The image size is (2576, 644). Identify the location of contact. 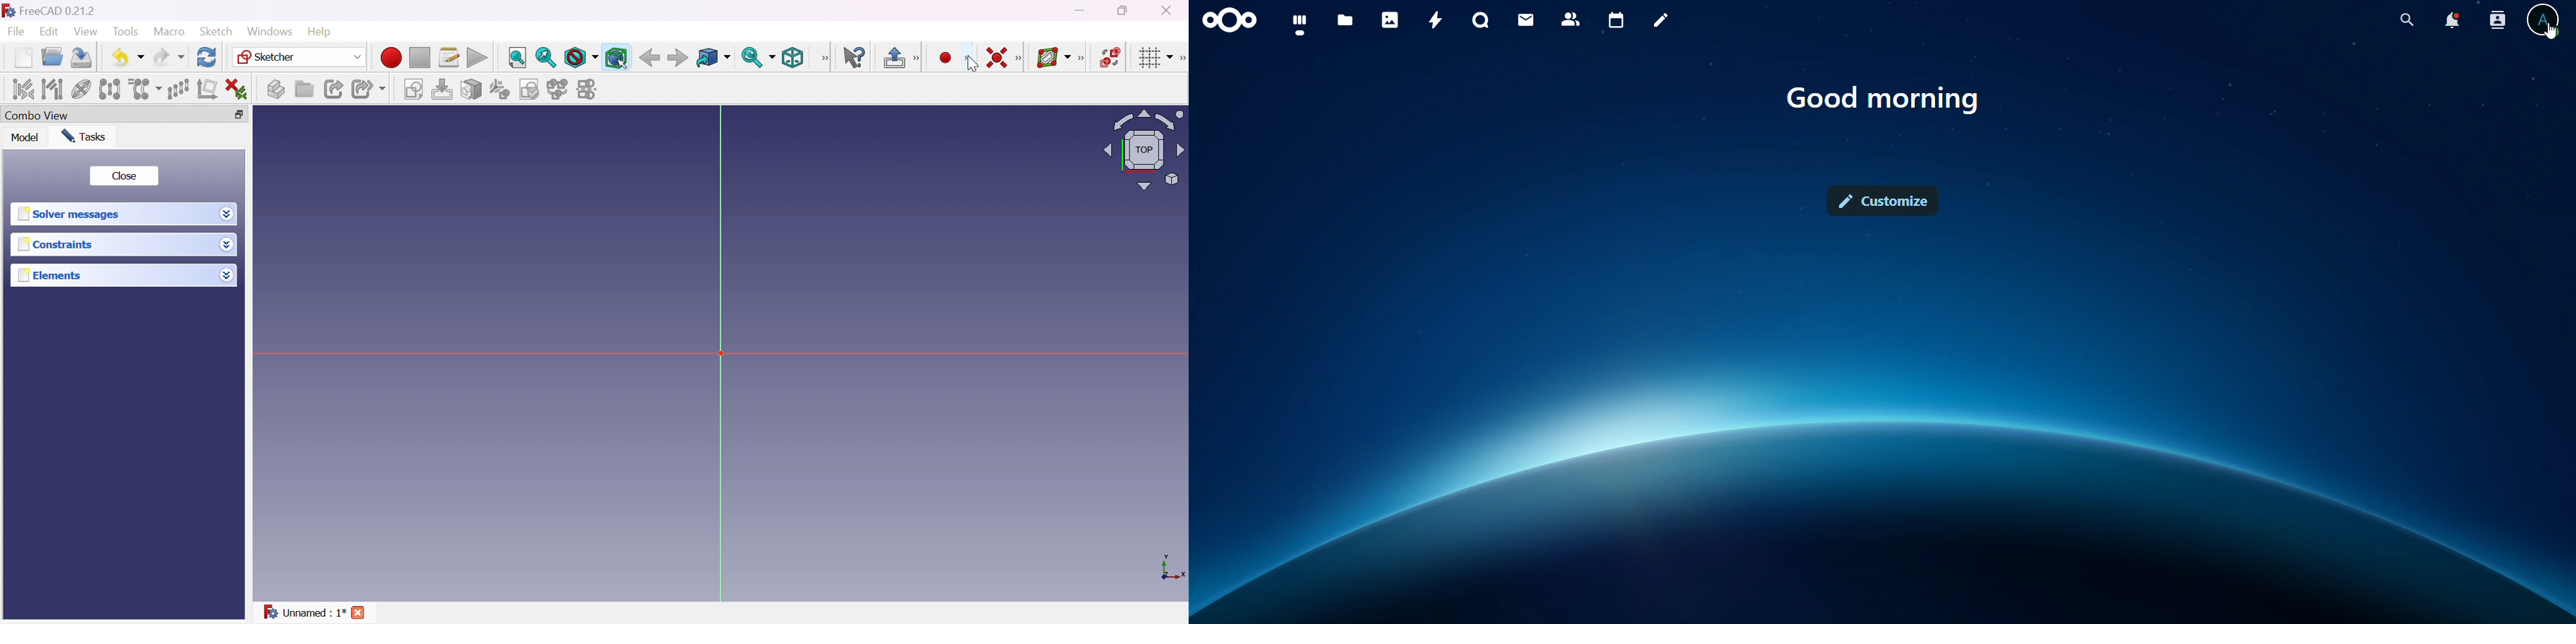
(1574, 20).